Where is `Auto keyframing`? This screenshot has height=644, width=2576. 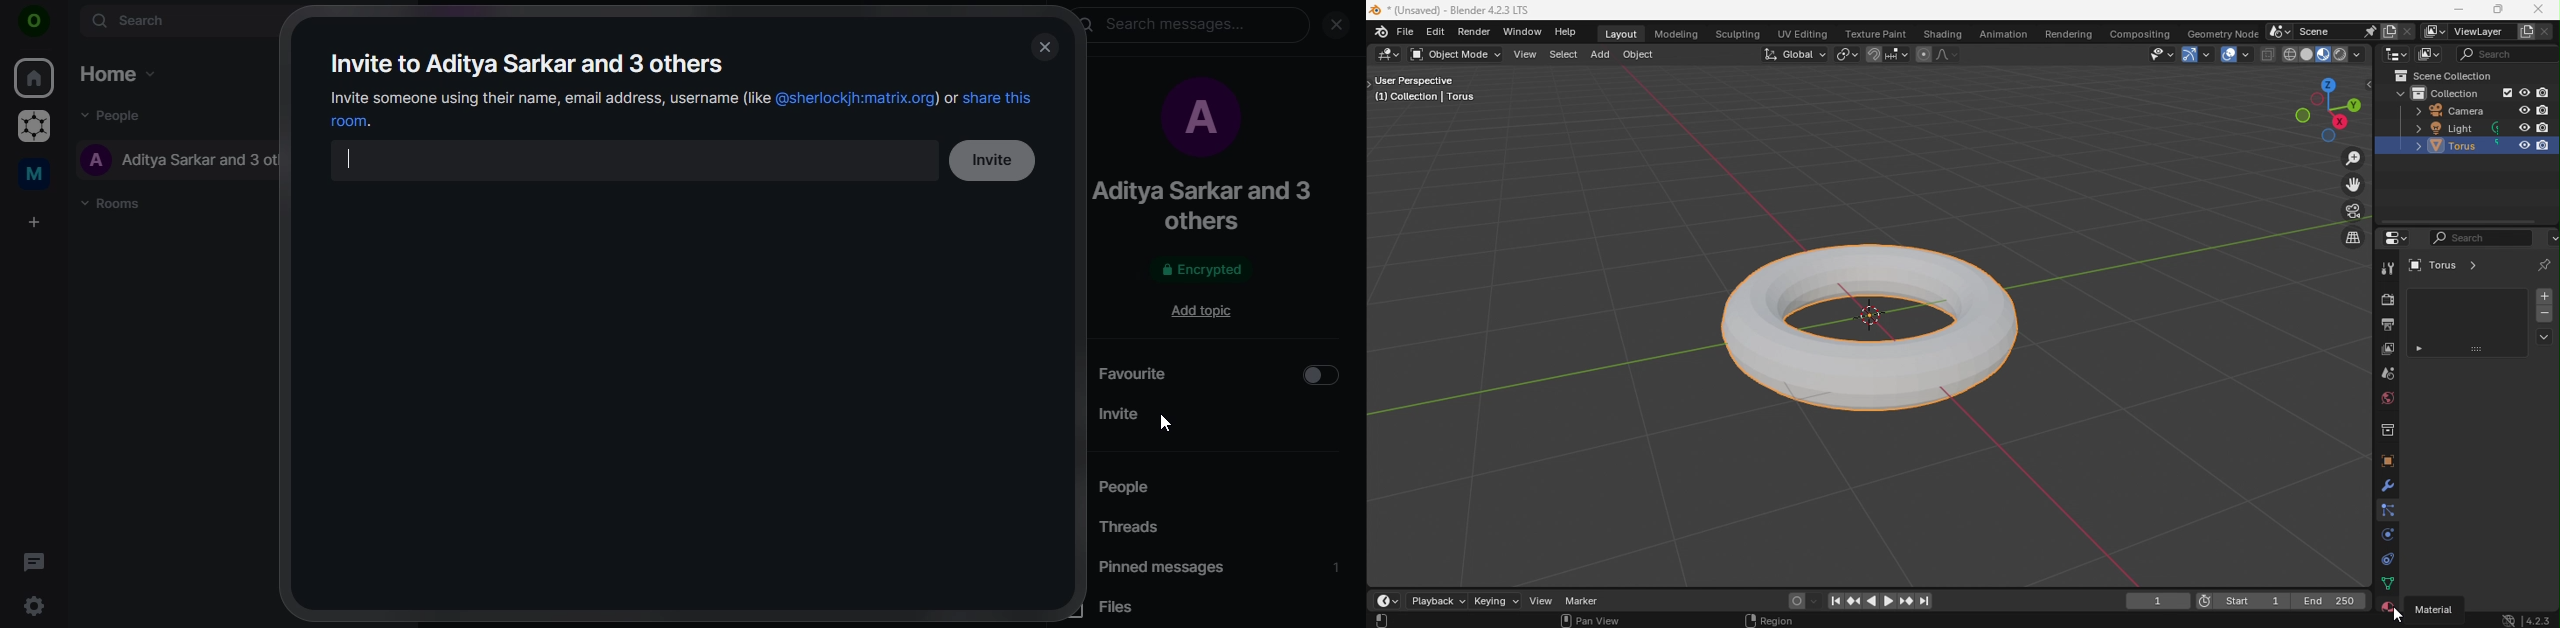 Auto keyframing is located at coordinates (1802, 600).